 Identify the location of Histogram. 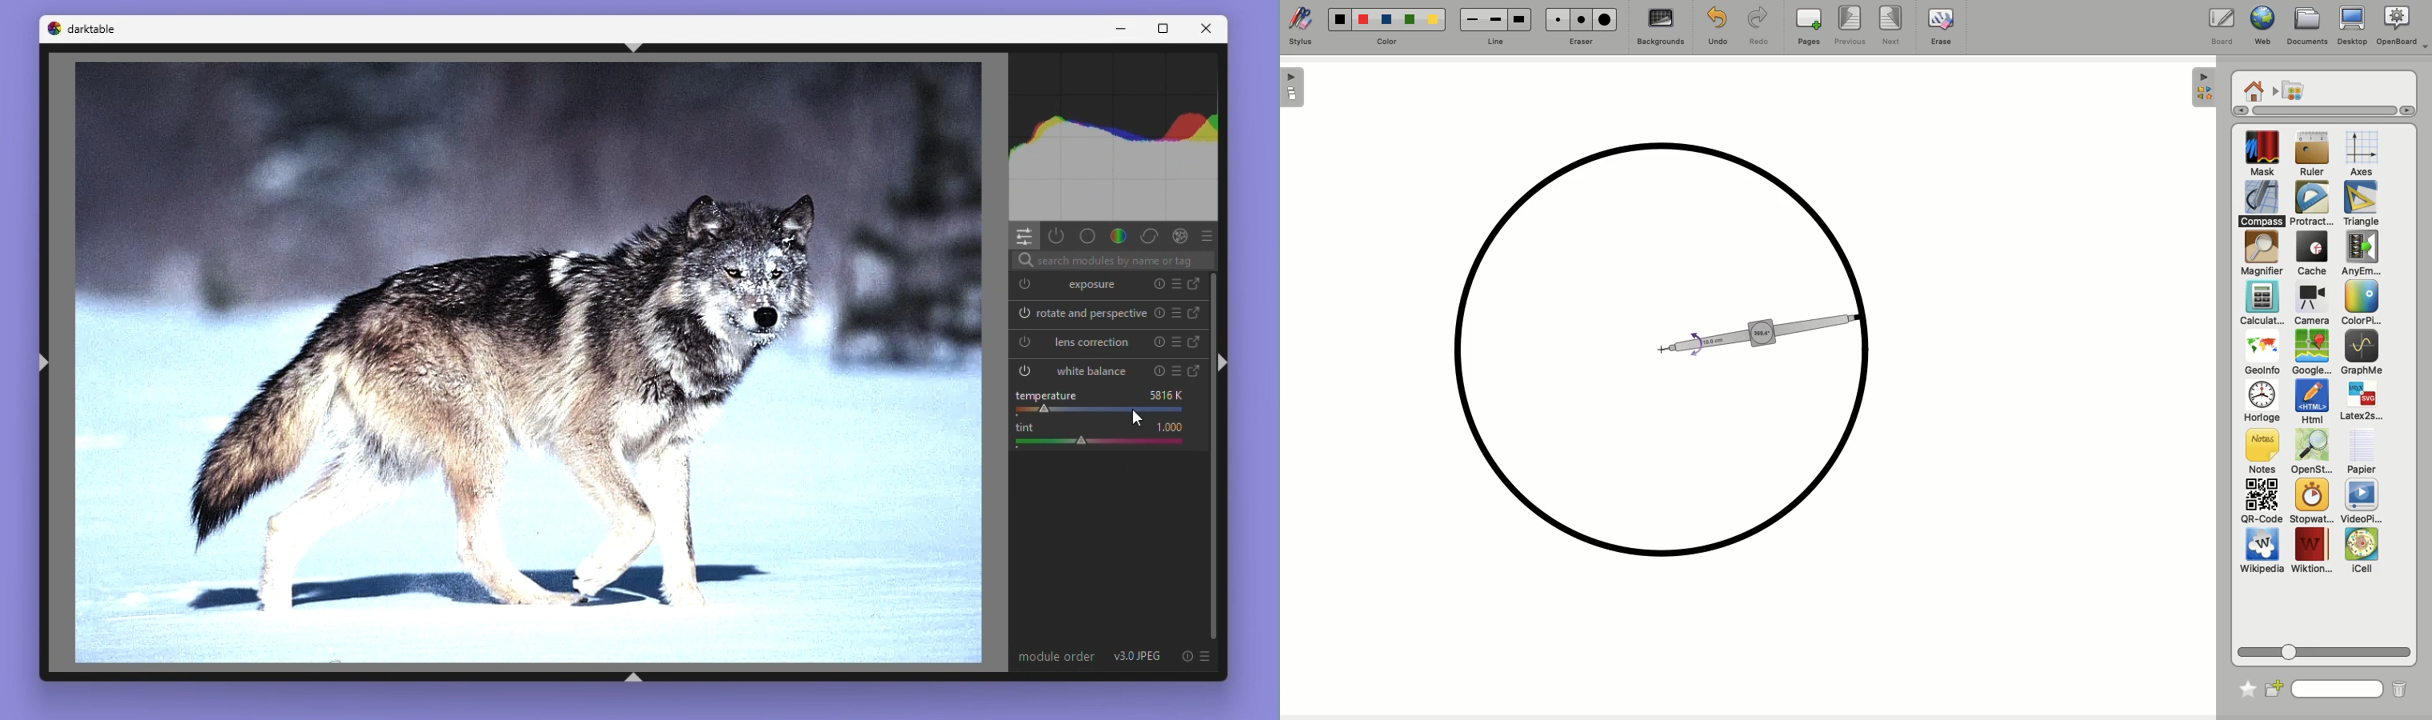
(1114, 135).